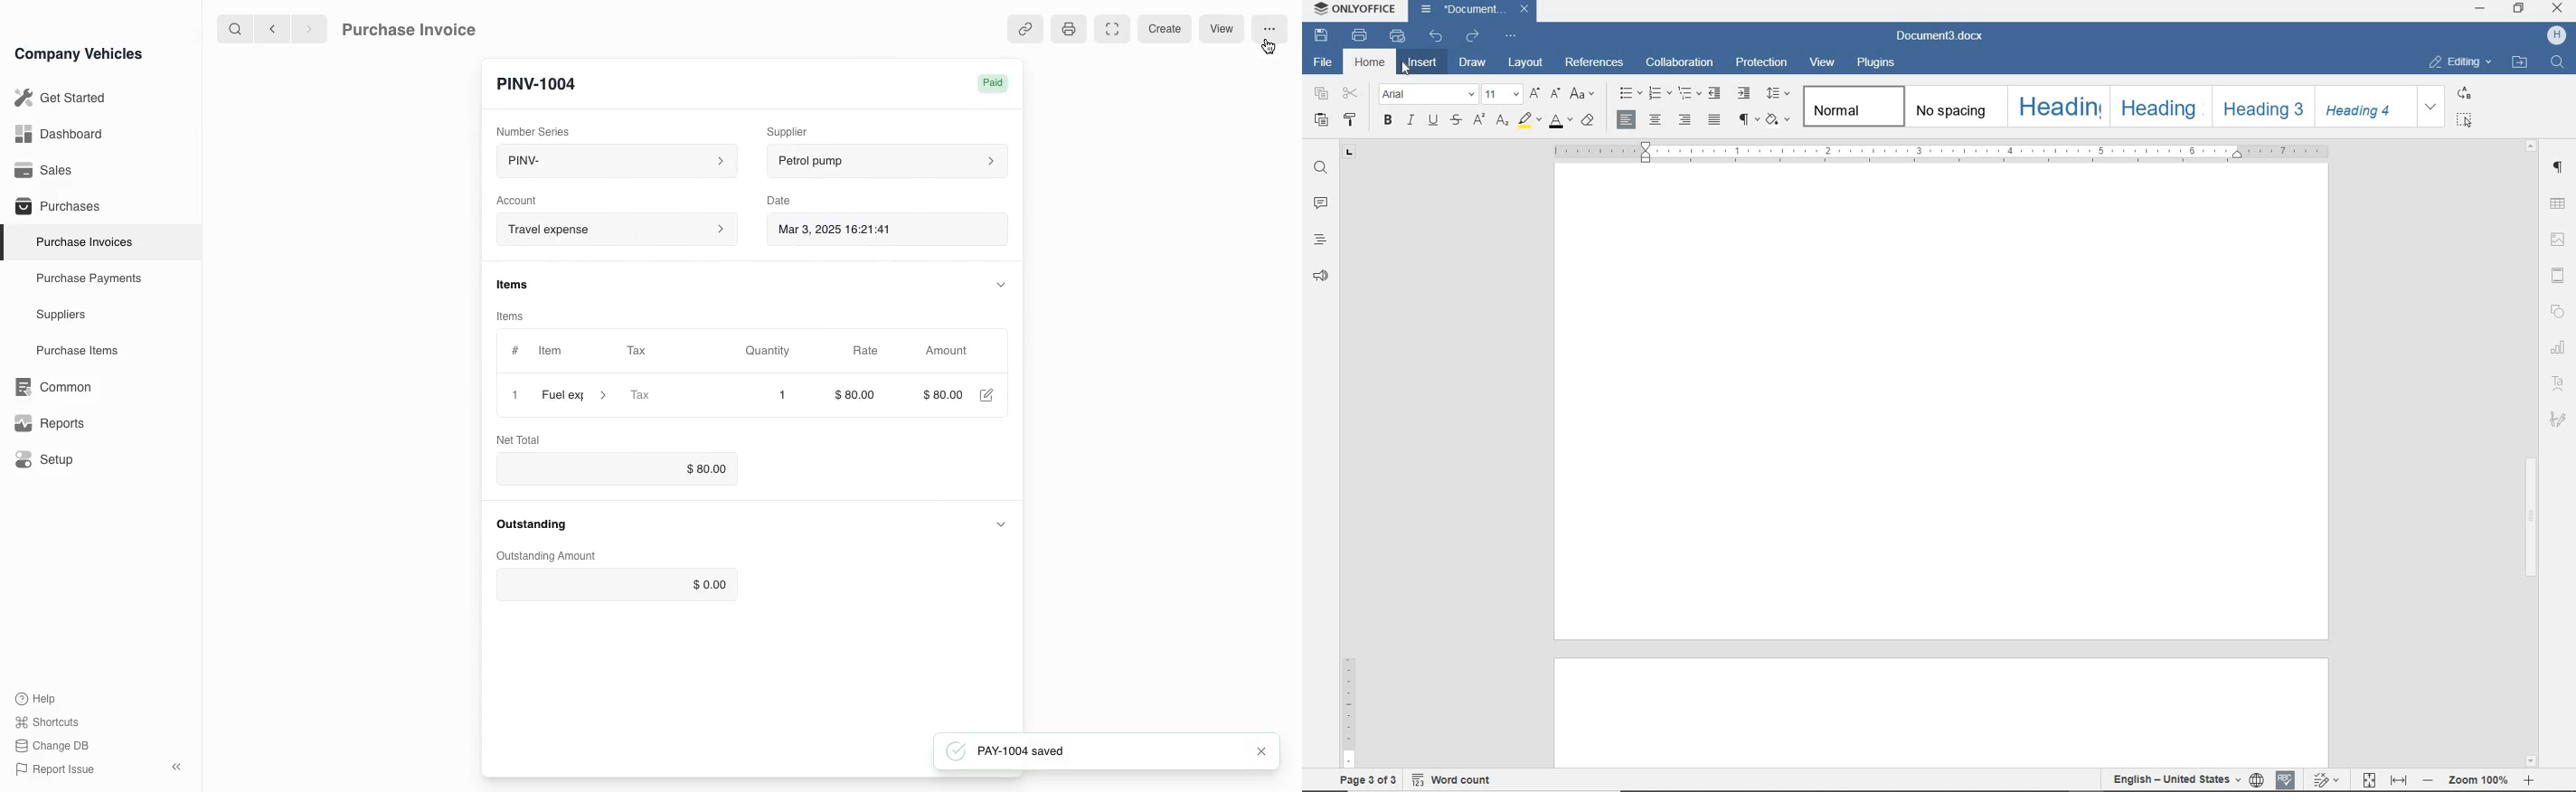  Describe the element at coordinates (1877, 63) in the screenshot. I see `PLUGINS` at that location.